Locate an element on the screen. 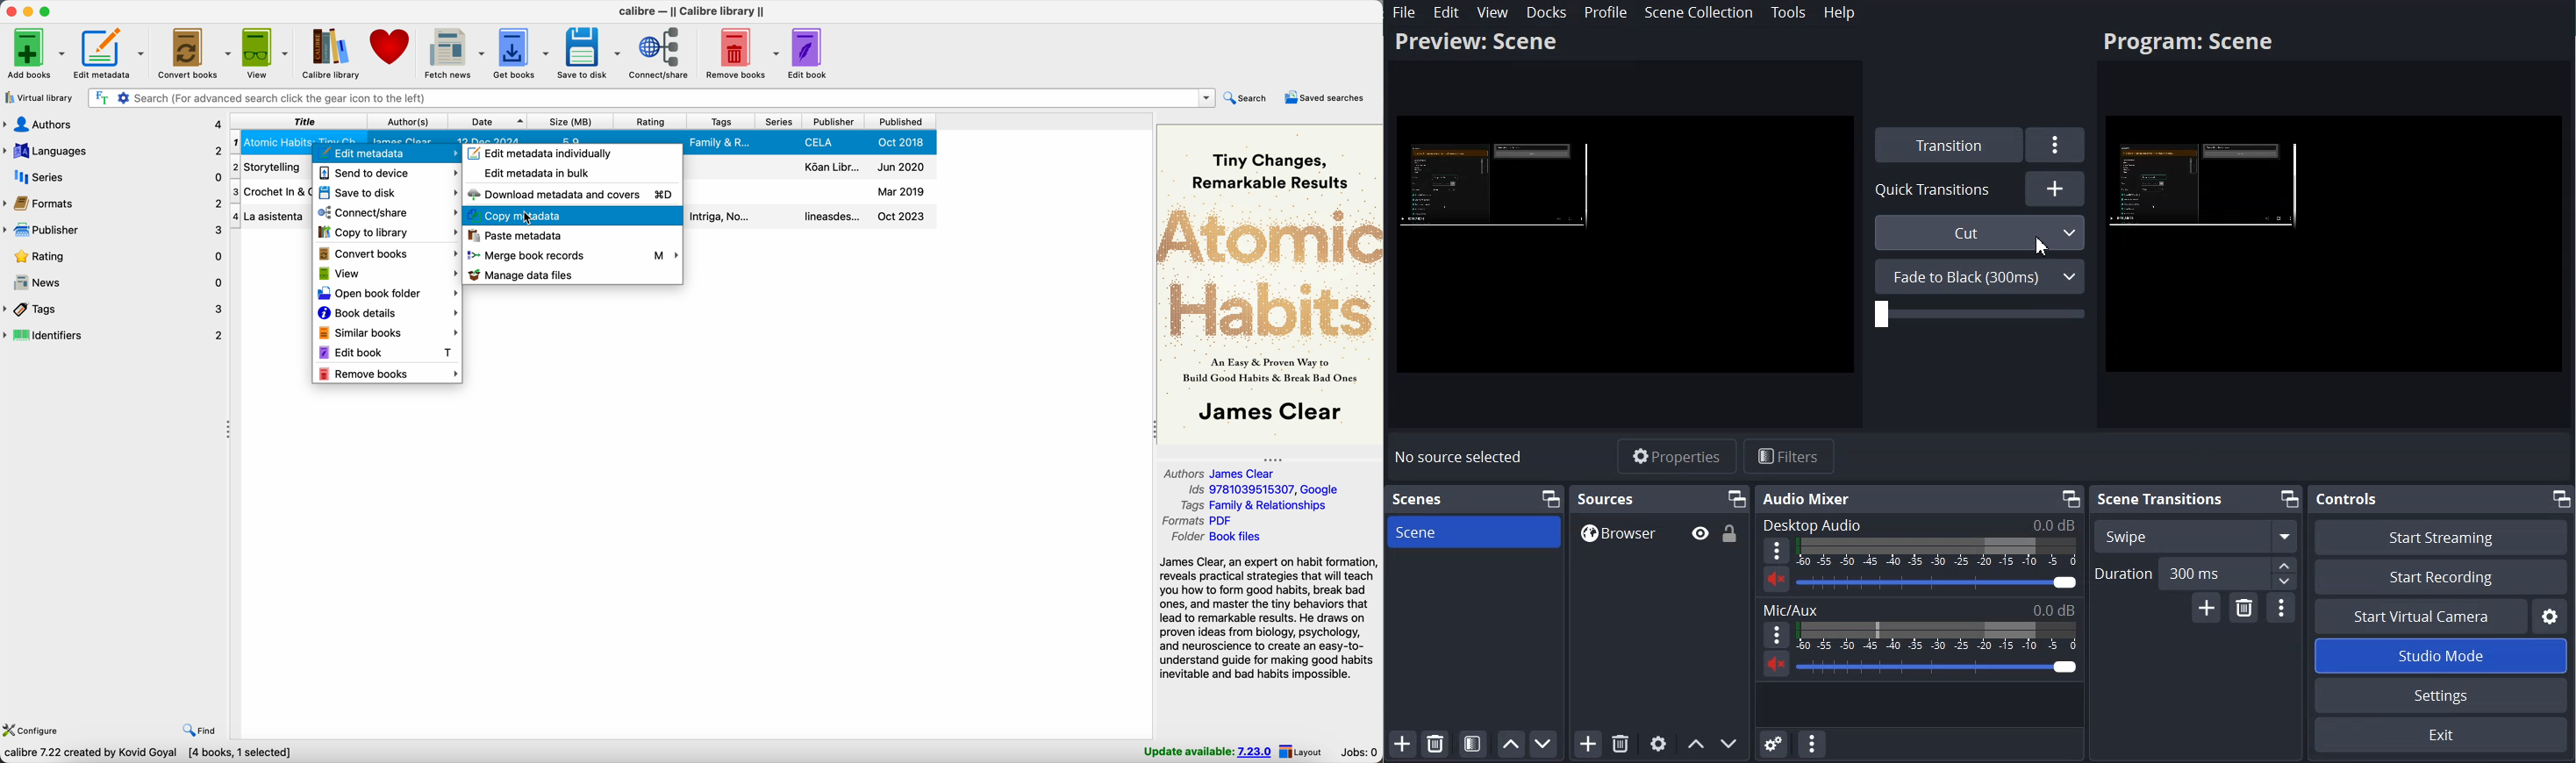  copy metadata is located at coordinates (496, 214).